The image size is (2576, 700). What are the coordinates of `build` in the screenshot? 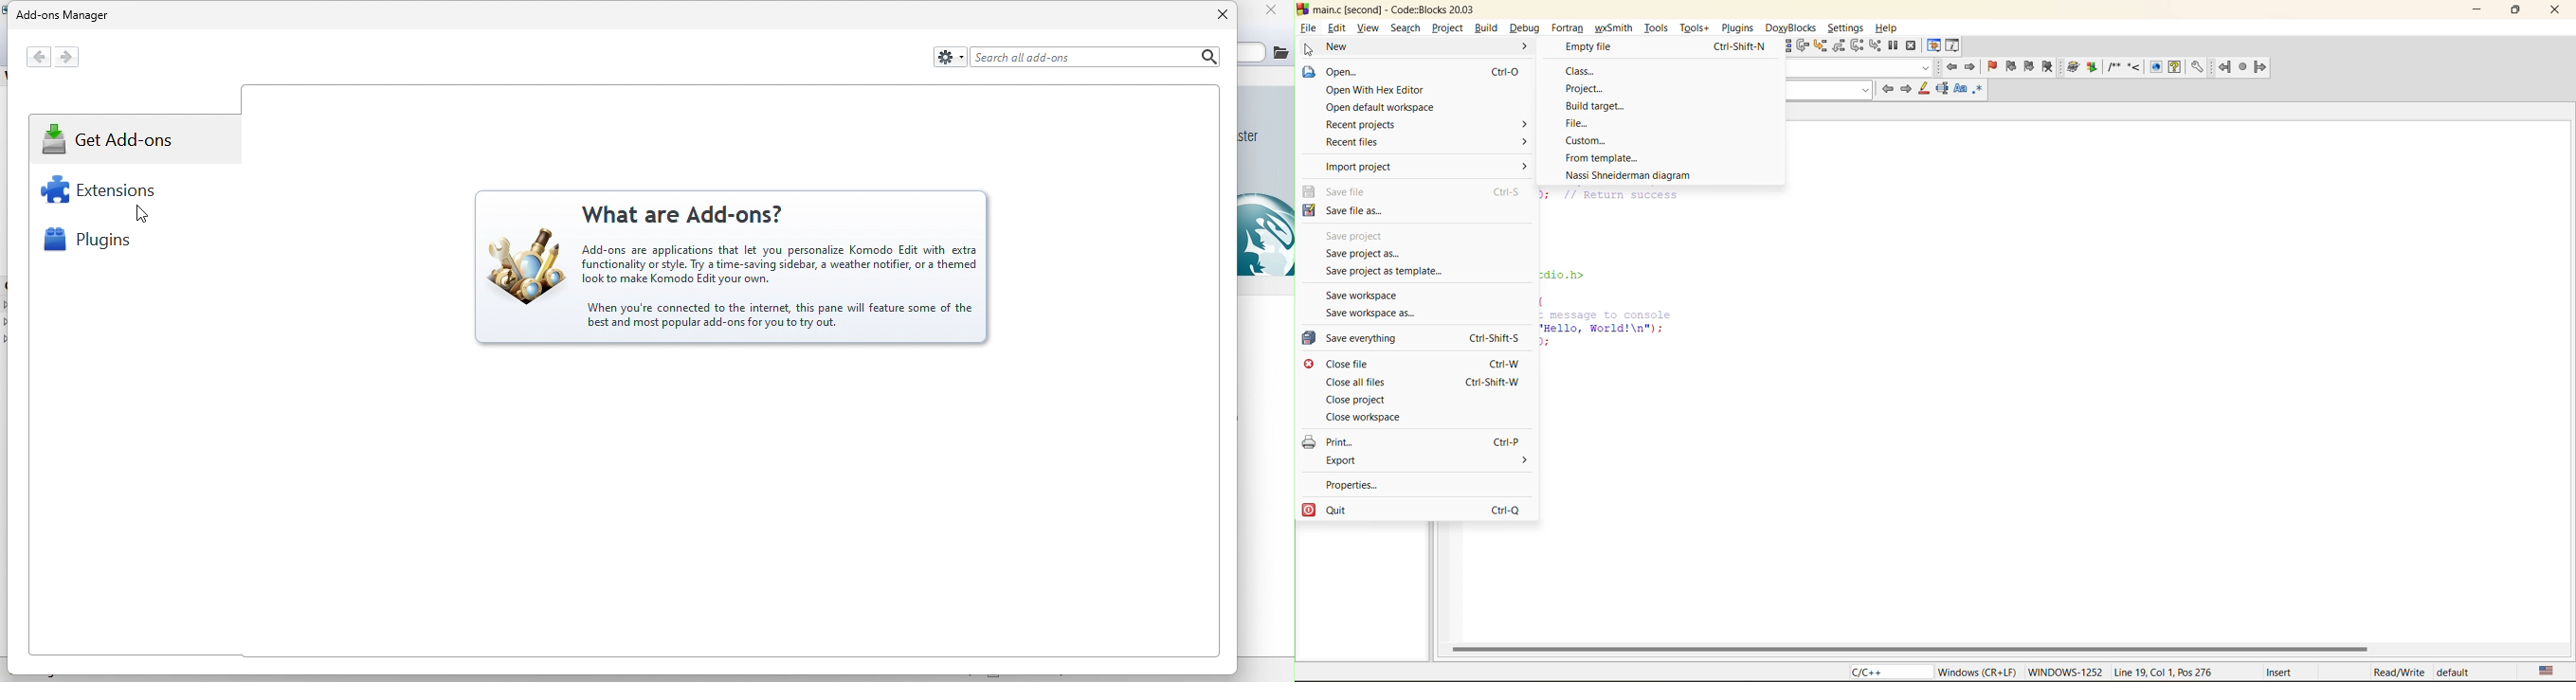 It's located at (1488, 27).